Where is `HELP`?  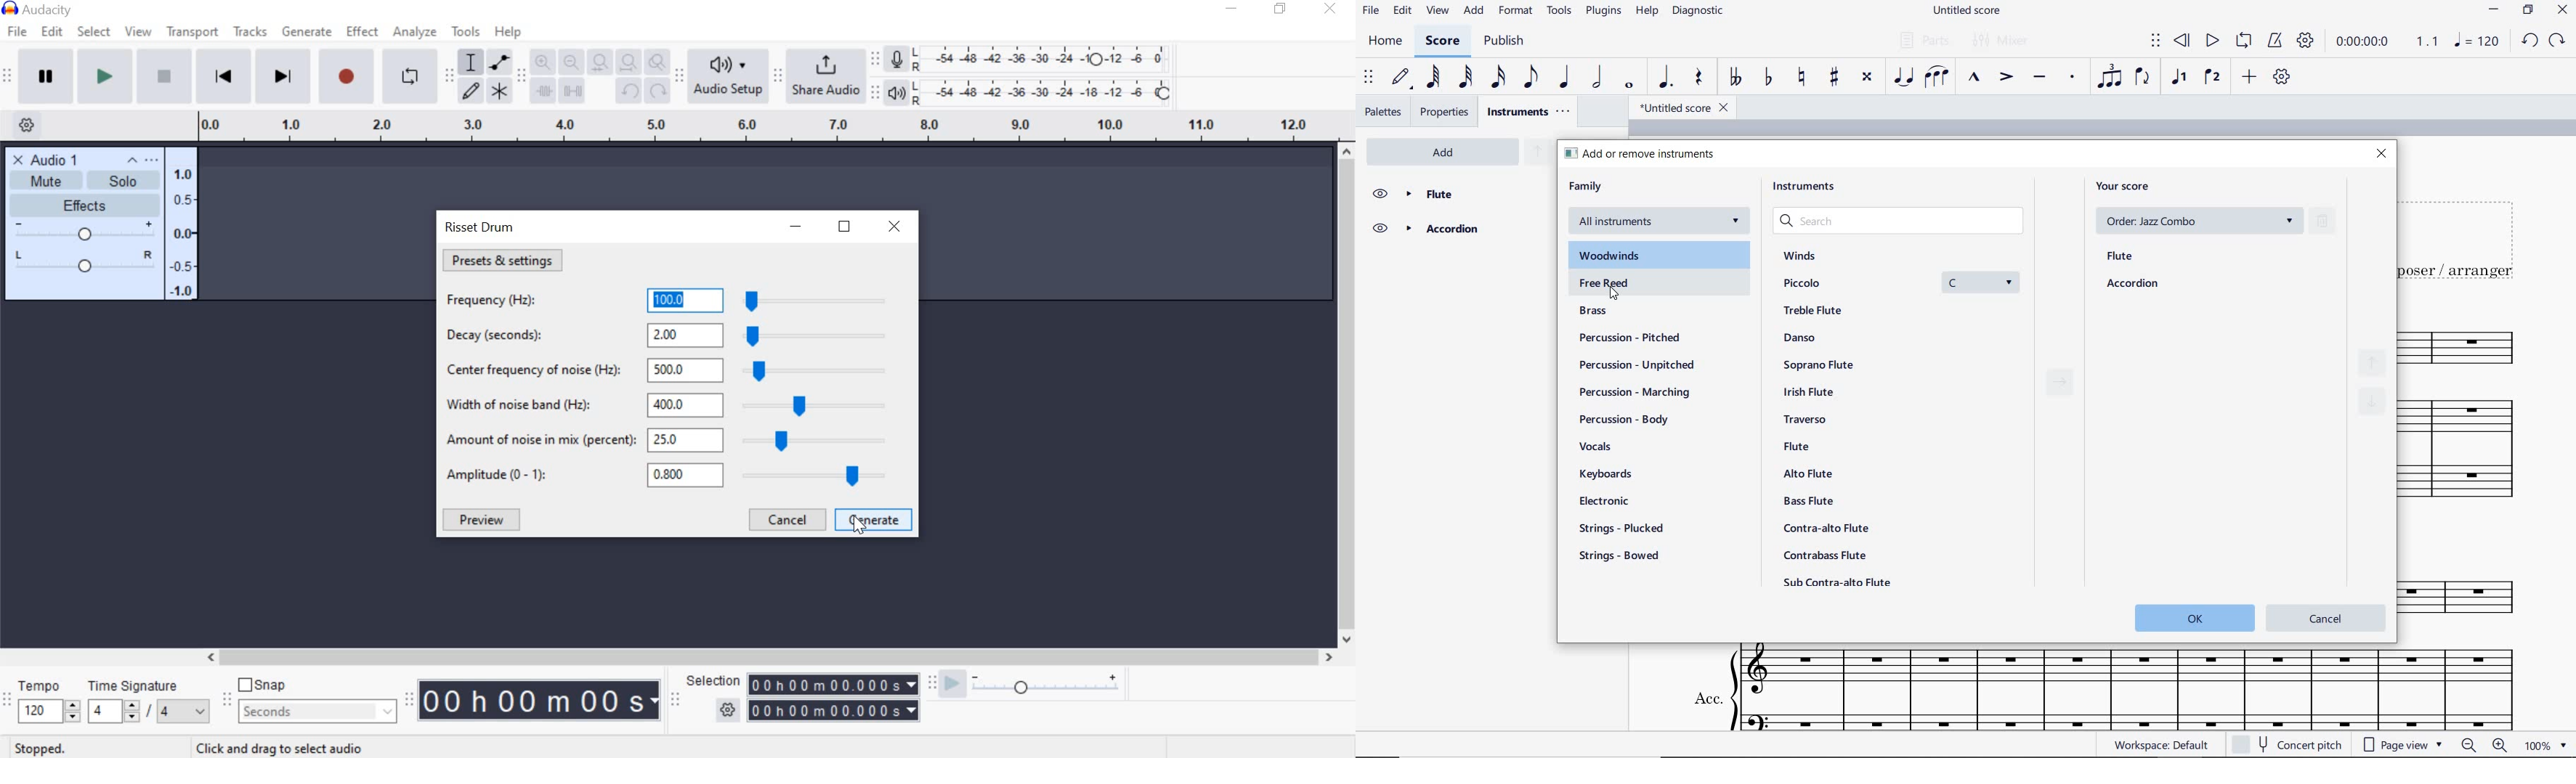 HELP is located at coordinates (1648, 12).